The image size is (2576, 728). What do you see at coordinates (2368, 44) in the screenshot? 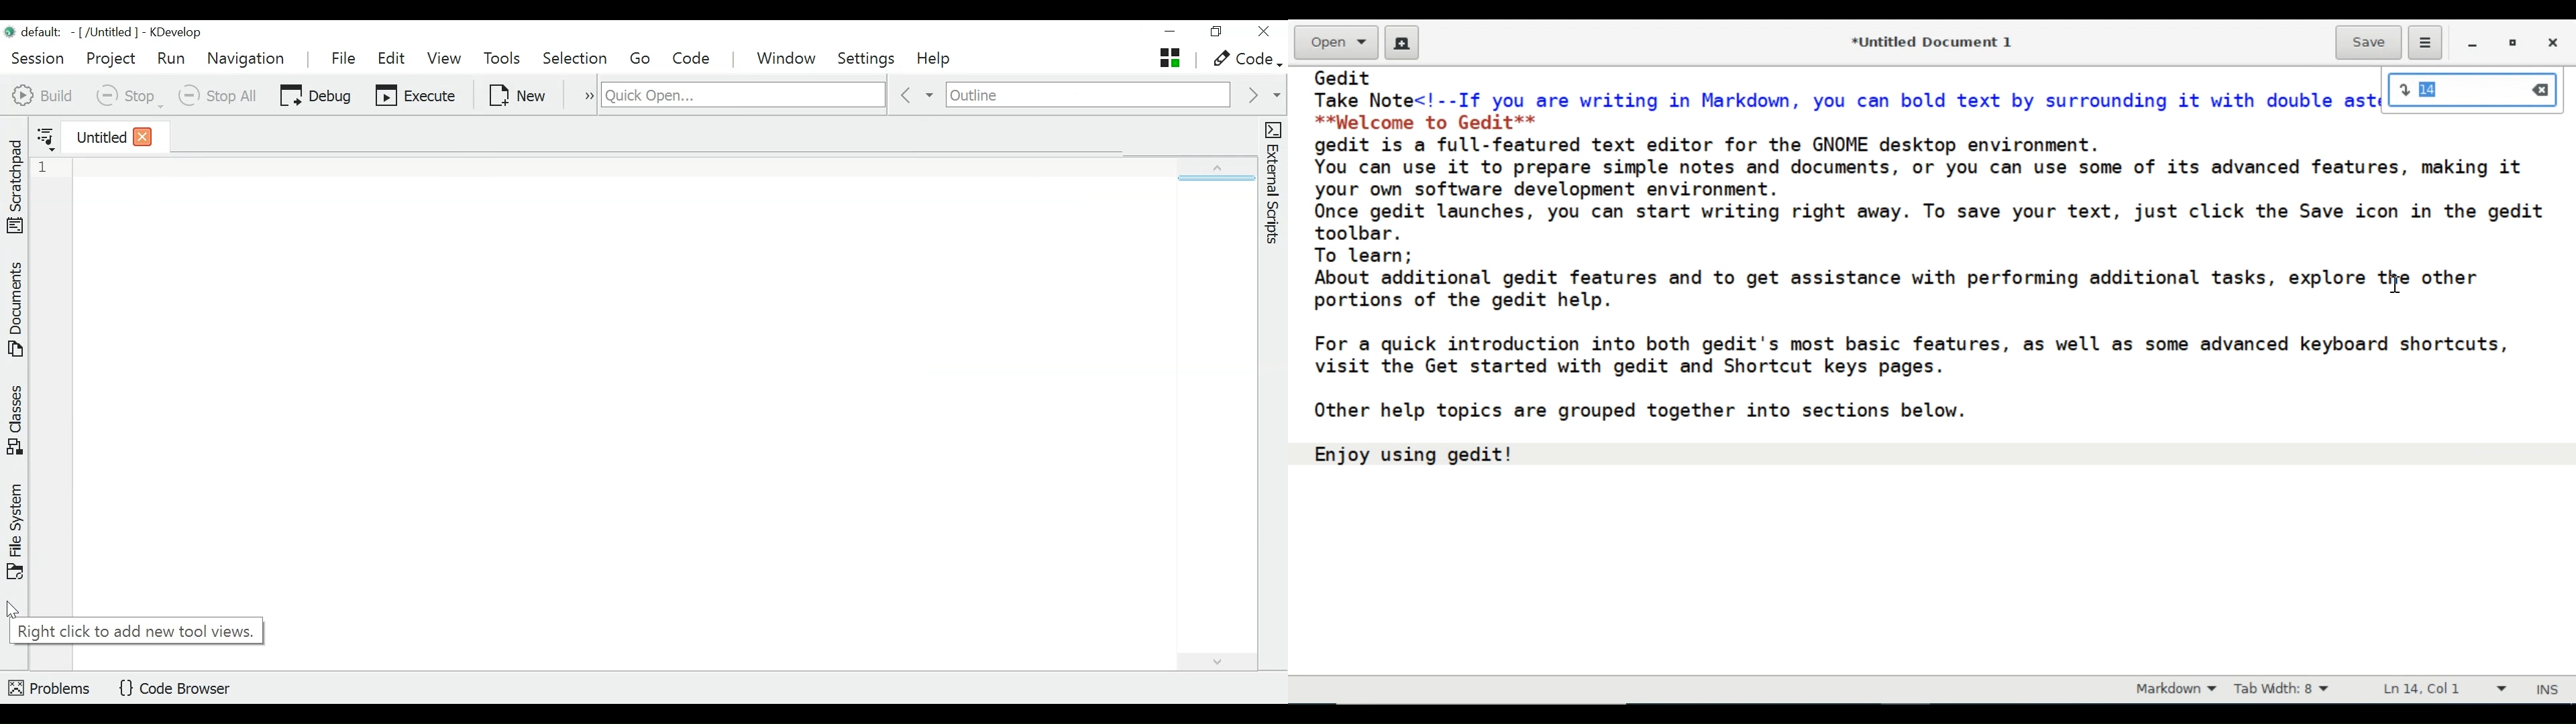
I see `Save` at bounding box center [2368, 44].